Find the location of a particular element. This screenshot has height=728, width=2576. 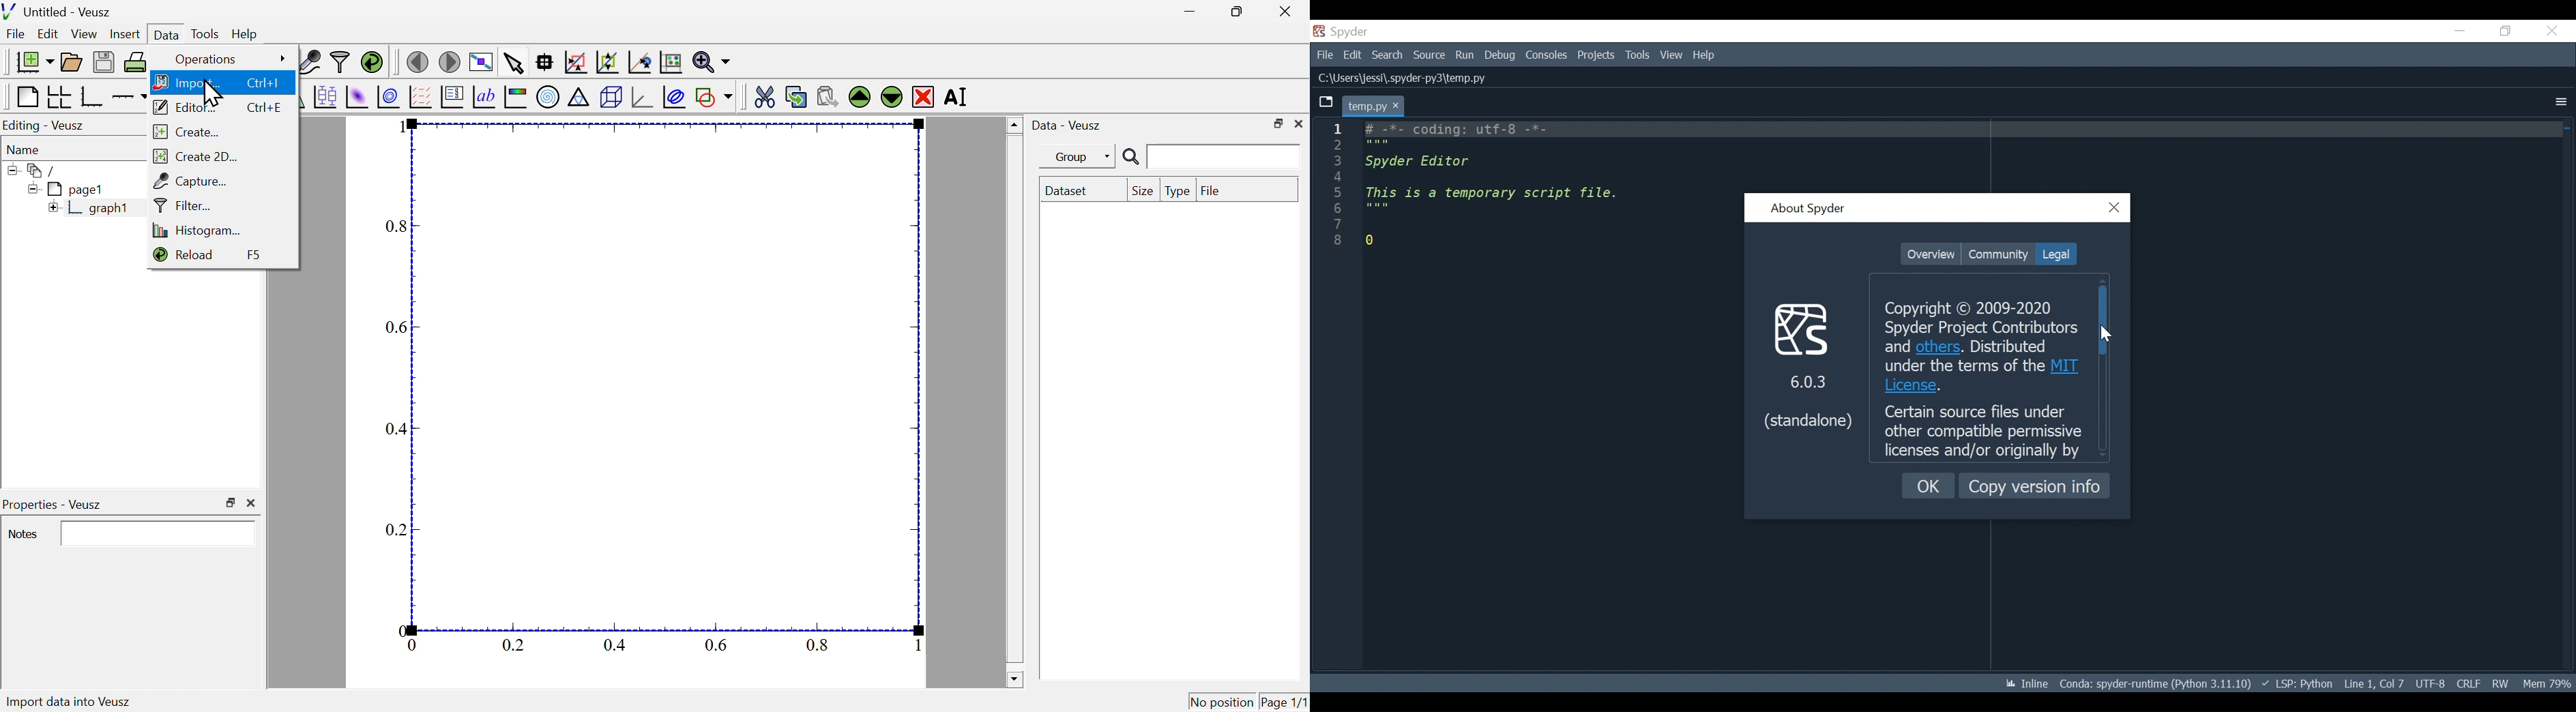

Legal is located at coordinates (2054, 254).